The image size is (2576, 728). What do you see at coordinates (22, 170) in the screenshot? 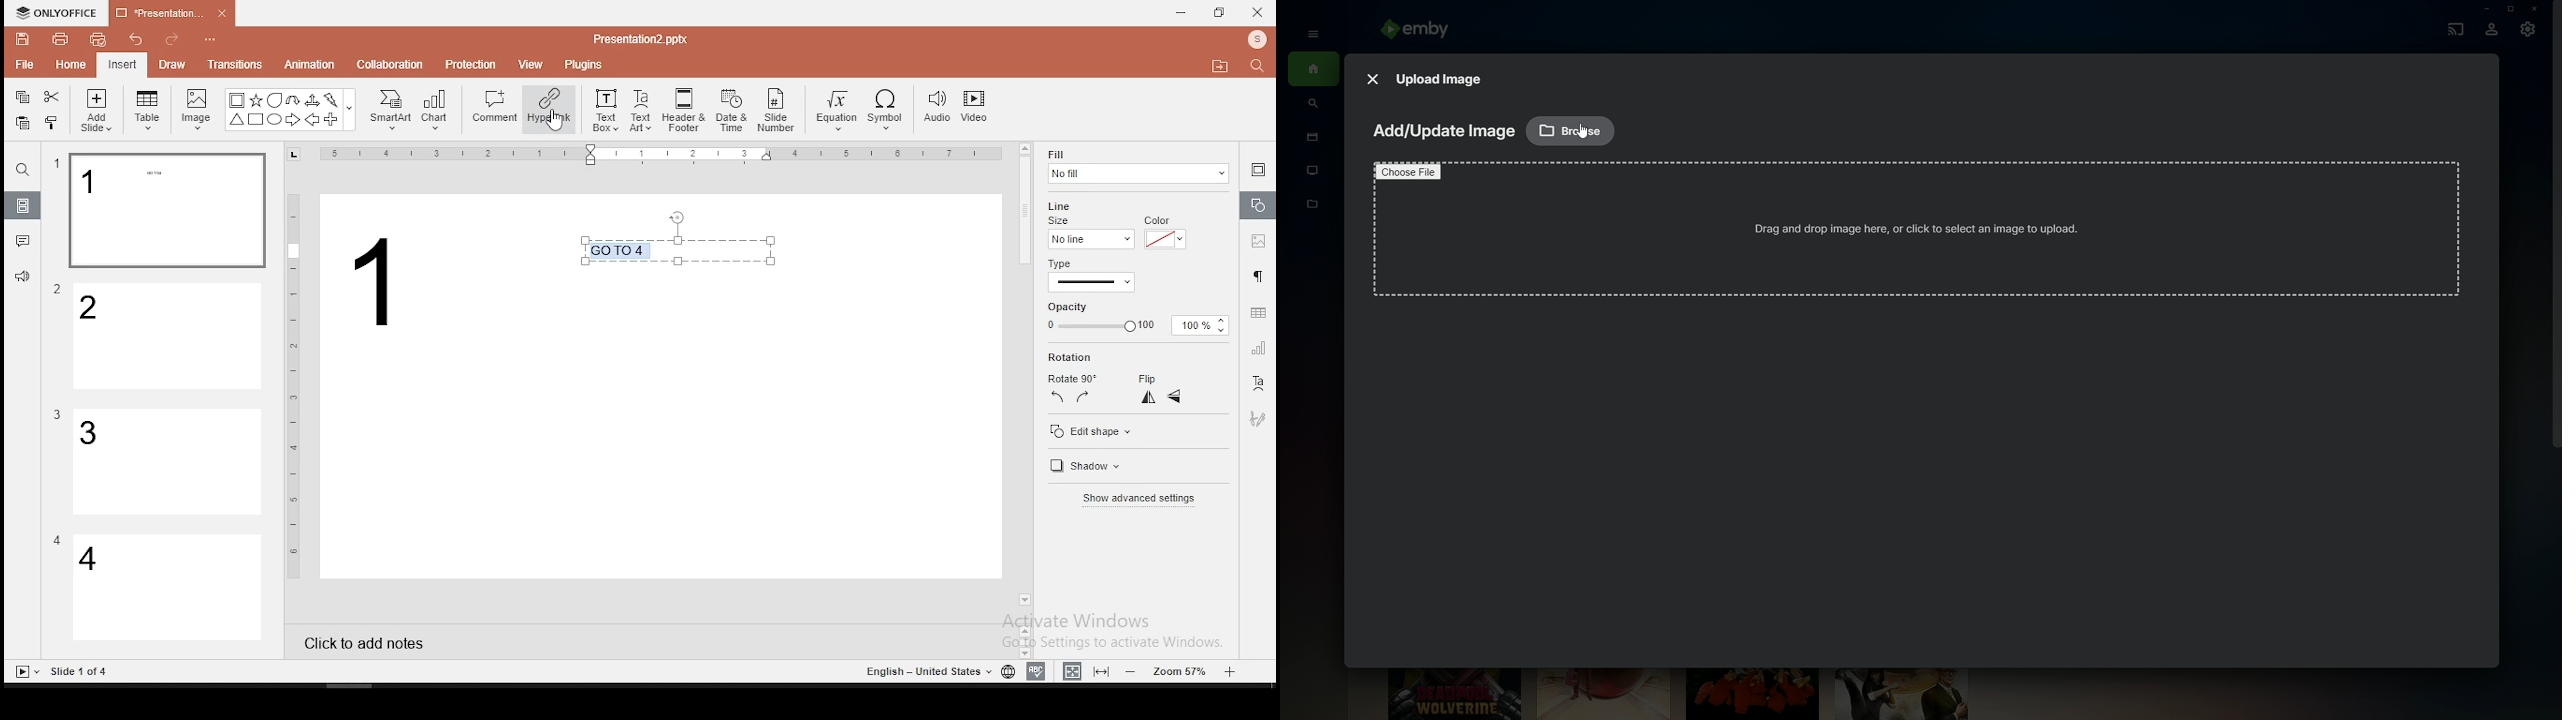
I see `find` at bounding box center [22, 170].